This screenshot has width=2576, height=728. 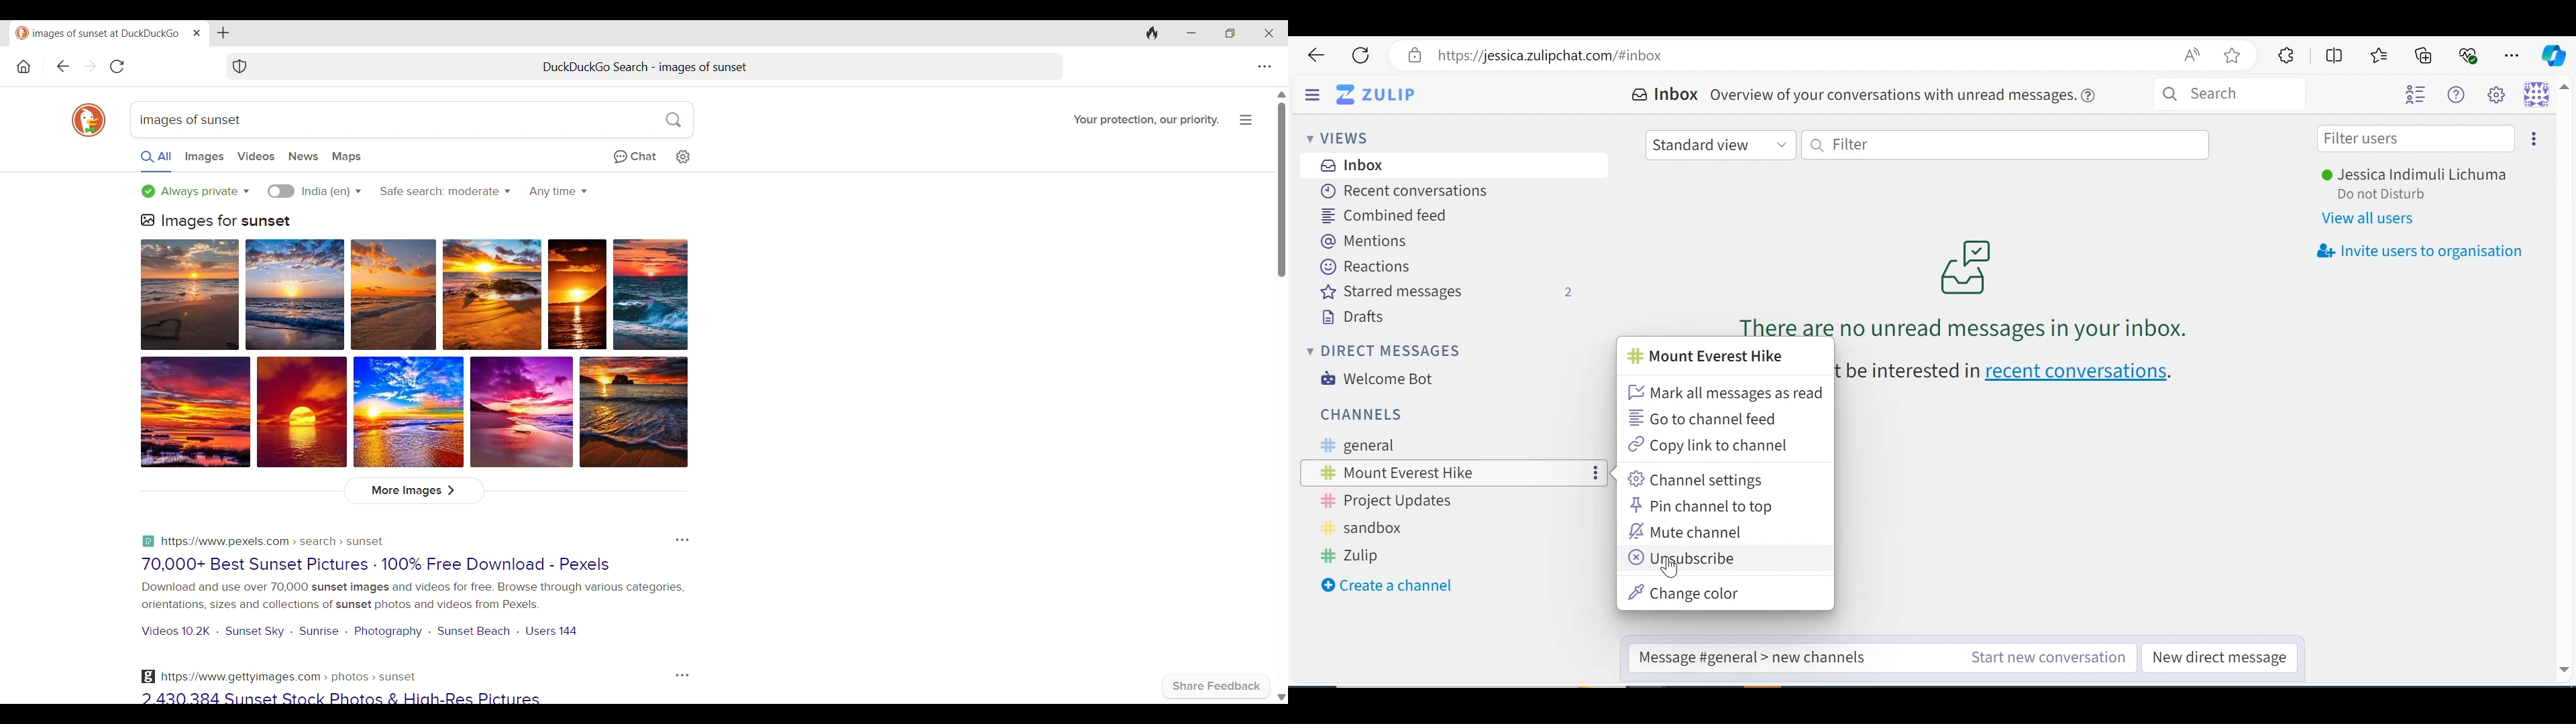 What do you see at coordinates (1381, 350) in the screenshot?
I see `Direct Messages` at bounding box center [1381, 350].